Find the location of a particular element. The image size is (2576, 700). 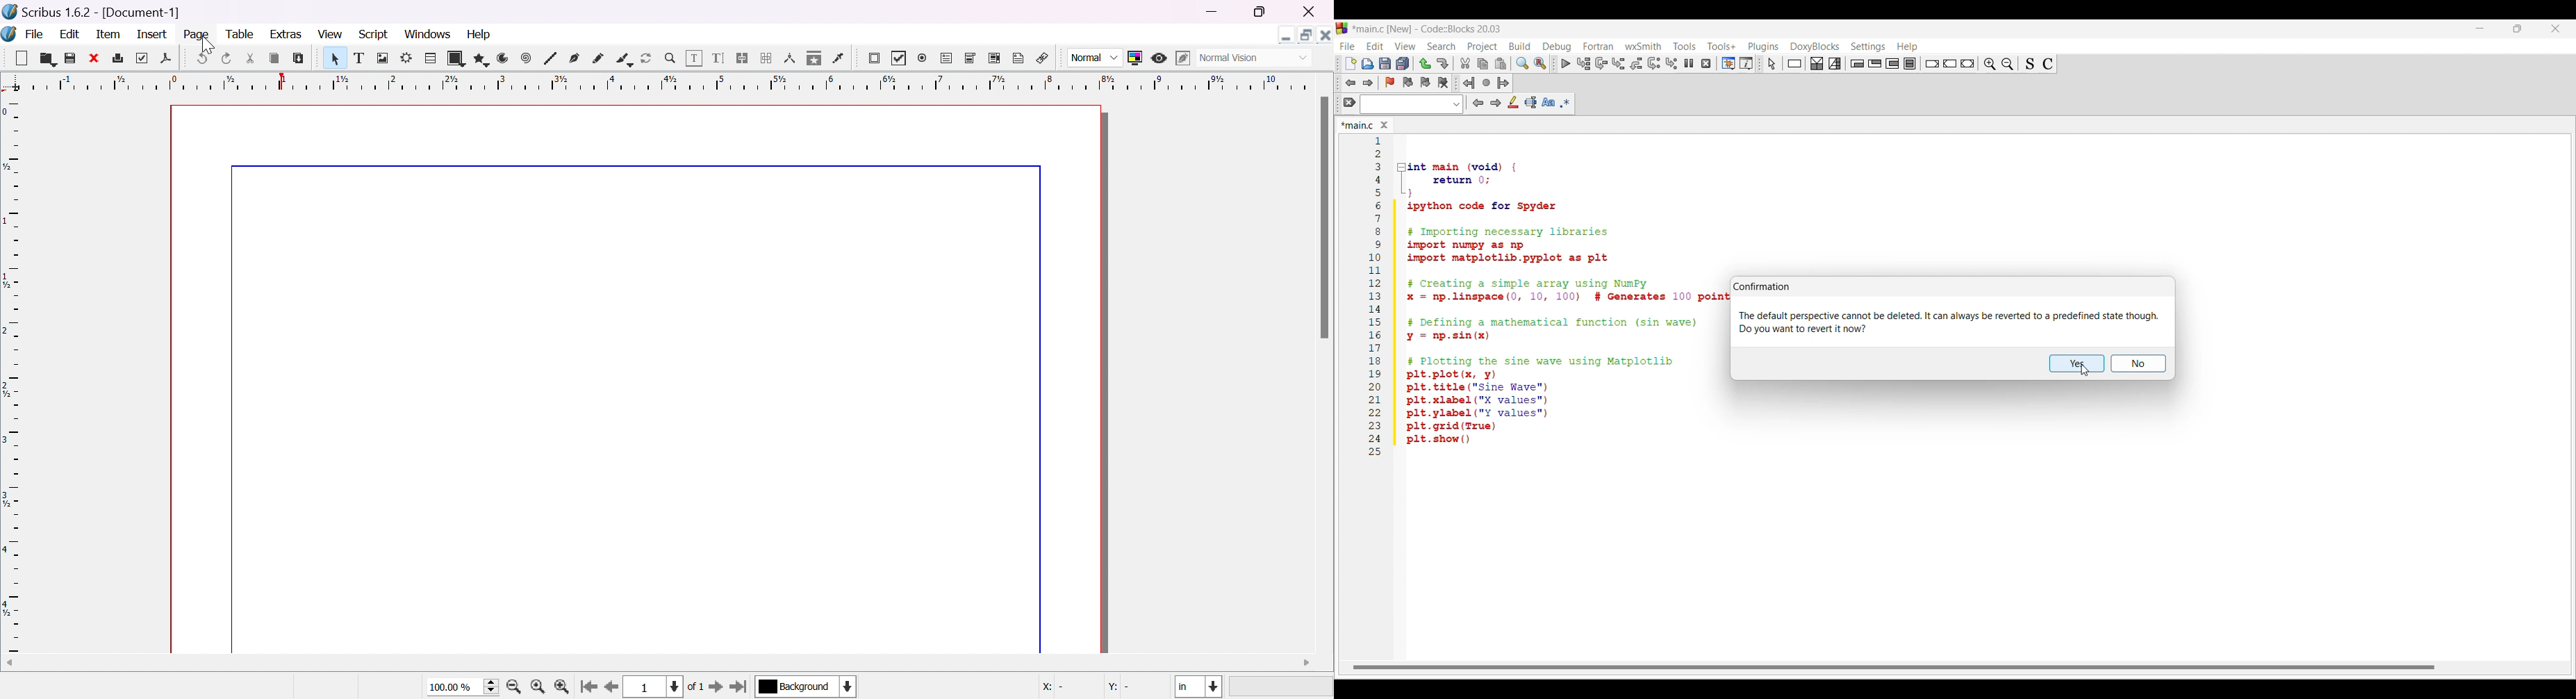

Current code is located at coordinates (1547, 298).